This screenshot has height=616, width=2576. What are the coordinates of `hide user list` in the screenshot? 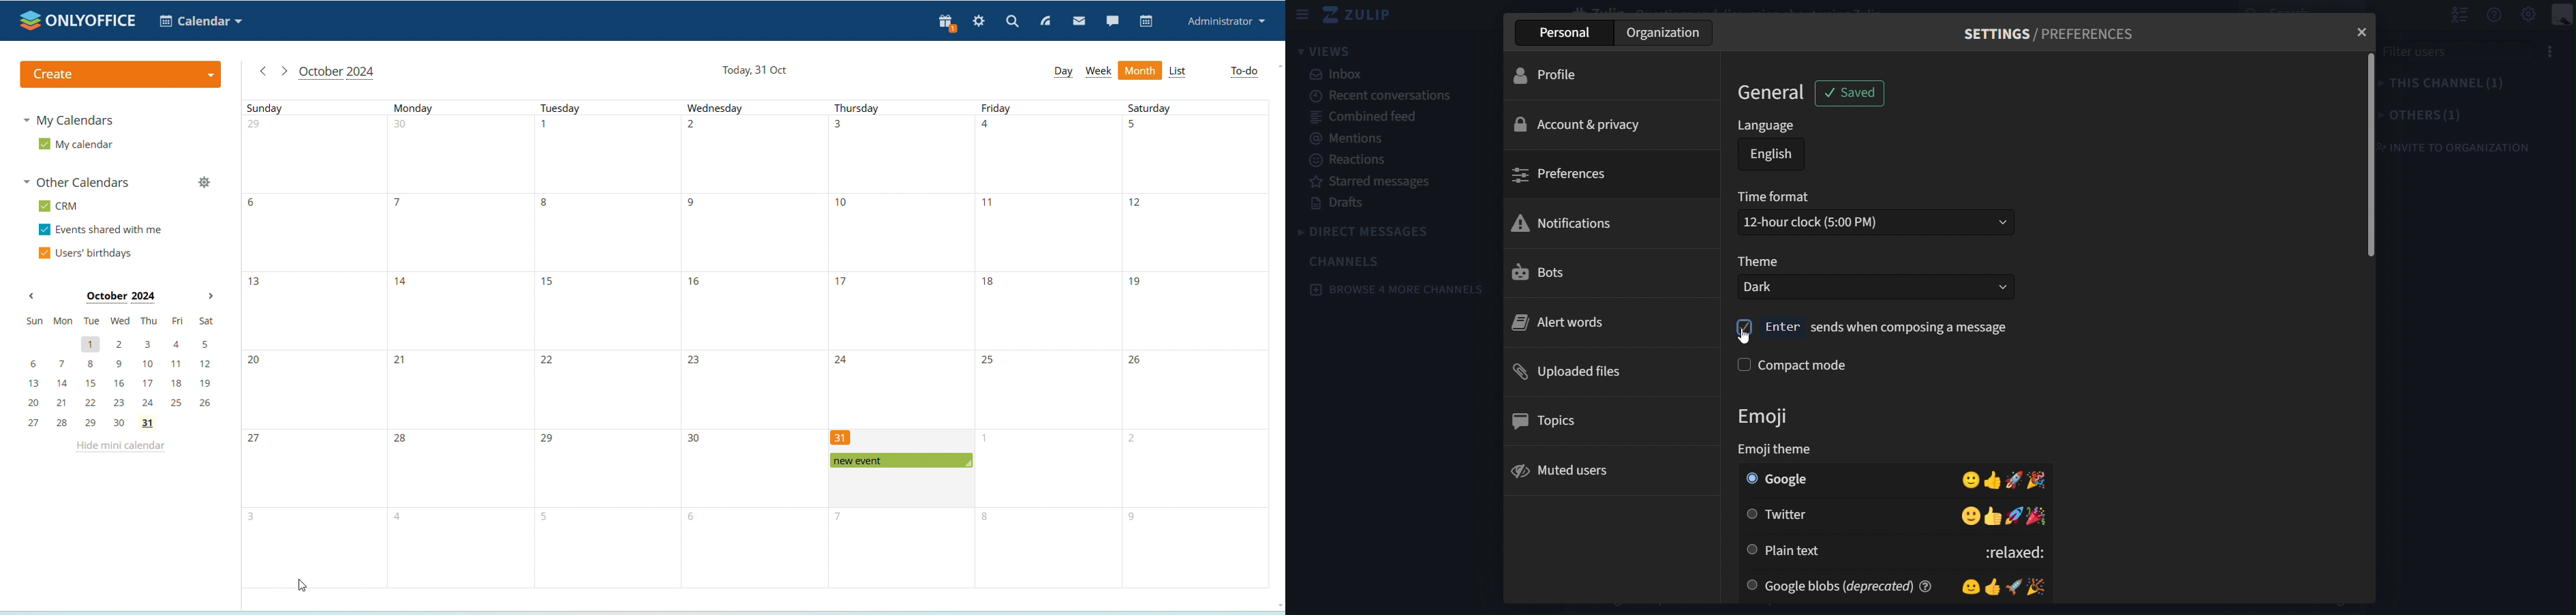 It's located at (2460, 16).